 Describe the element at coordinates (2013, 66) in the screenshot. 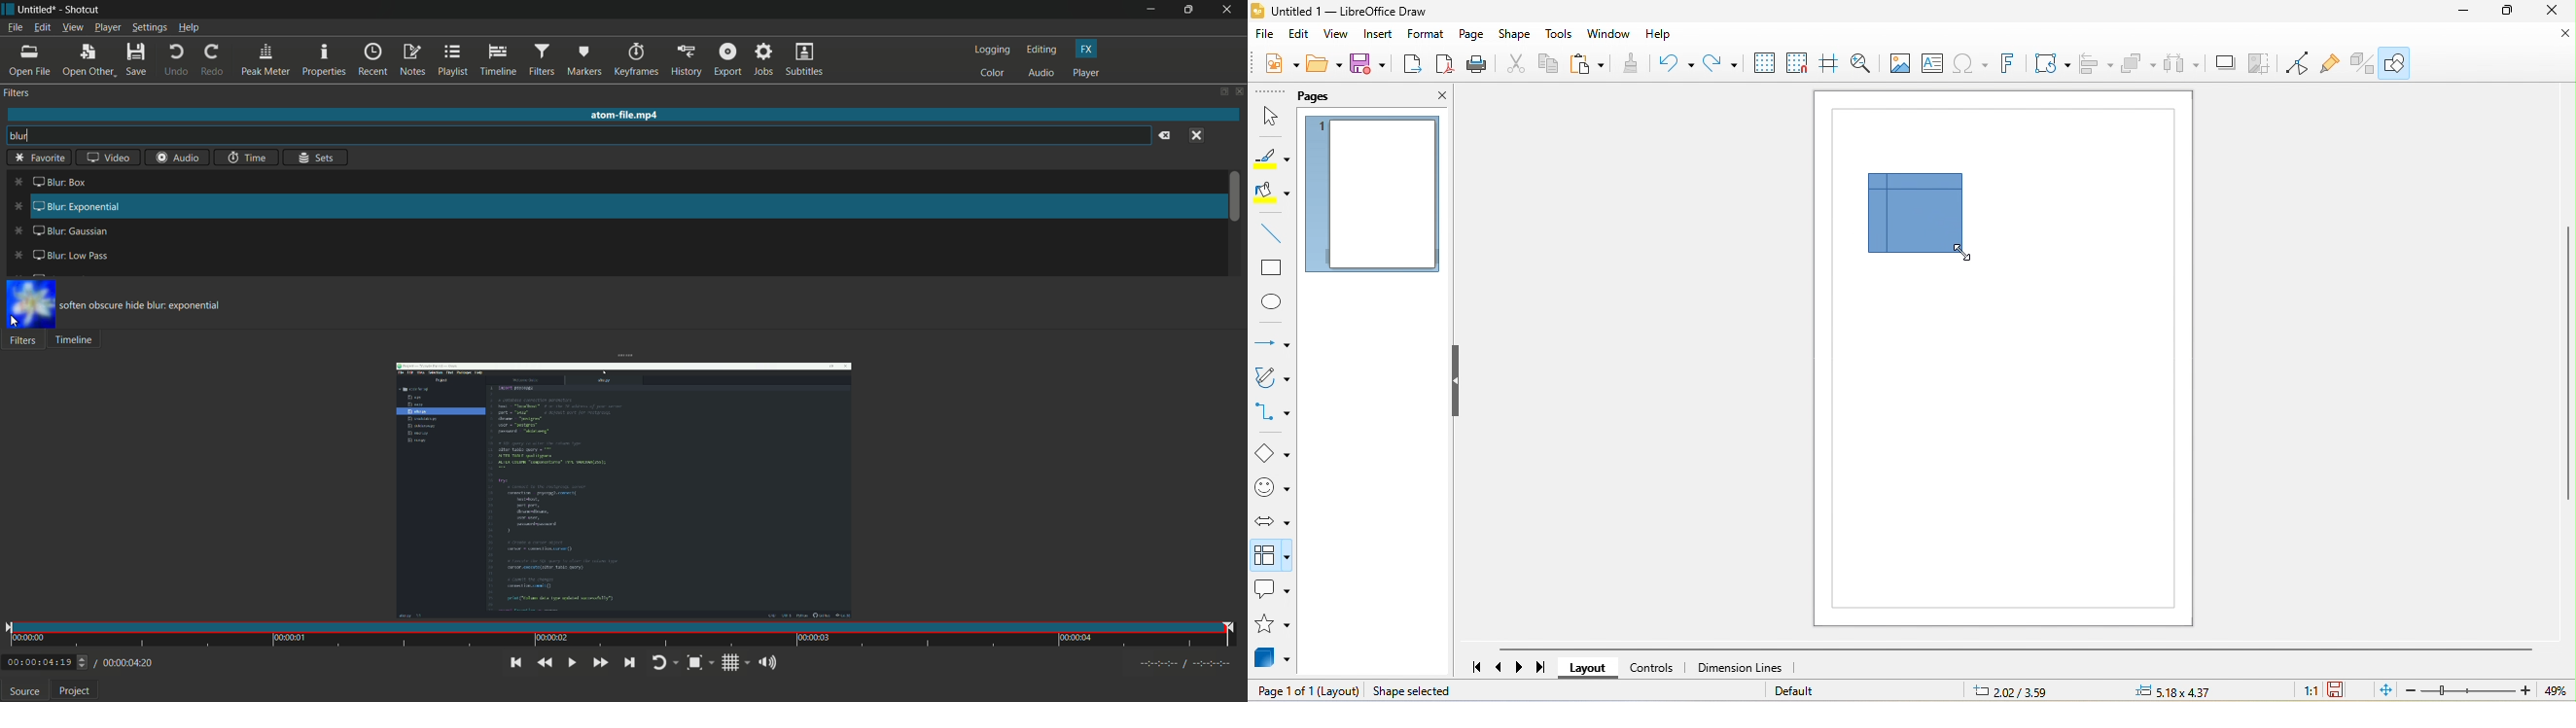

I see `font work text` at that location.